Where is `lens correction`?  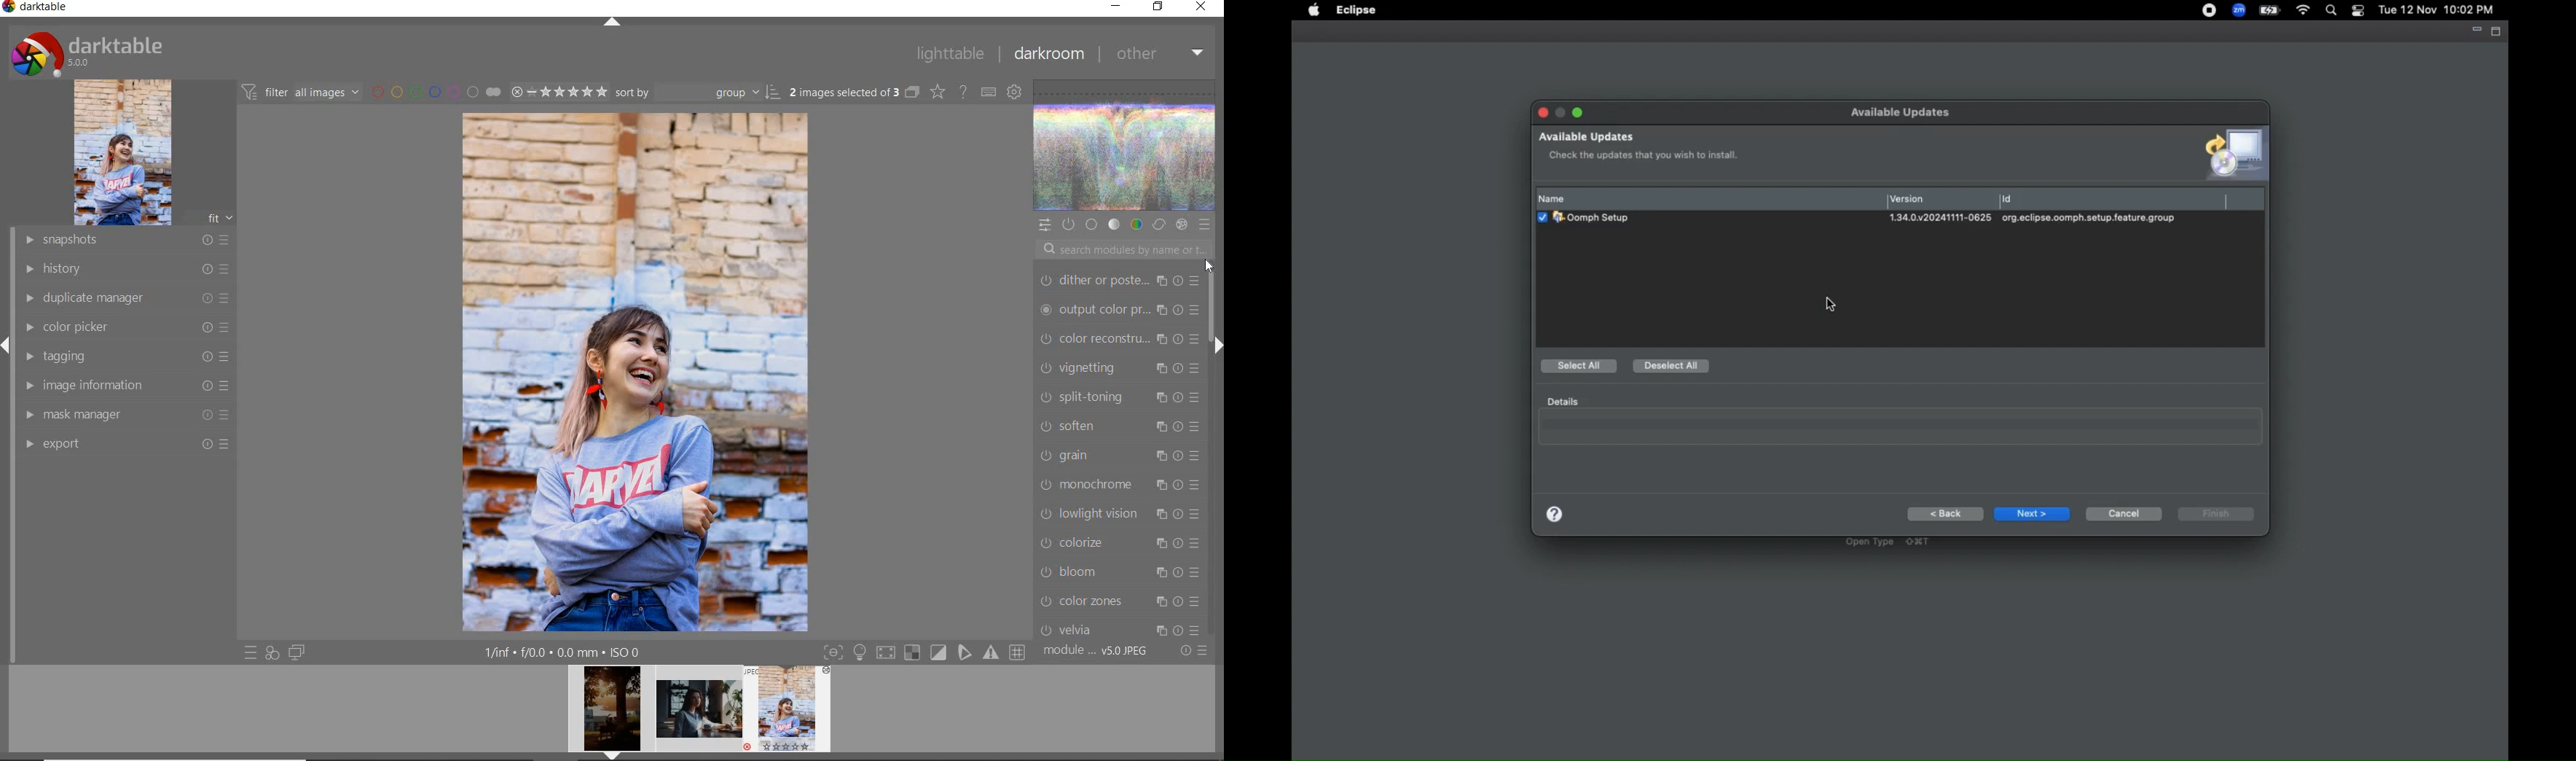
lens correction is located at coordinates (1117, 625).